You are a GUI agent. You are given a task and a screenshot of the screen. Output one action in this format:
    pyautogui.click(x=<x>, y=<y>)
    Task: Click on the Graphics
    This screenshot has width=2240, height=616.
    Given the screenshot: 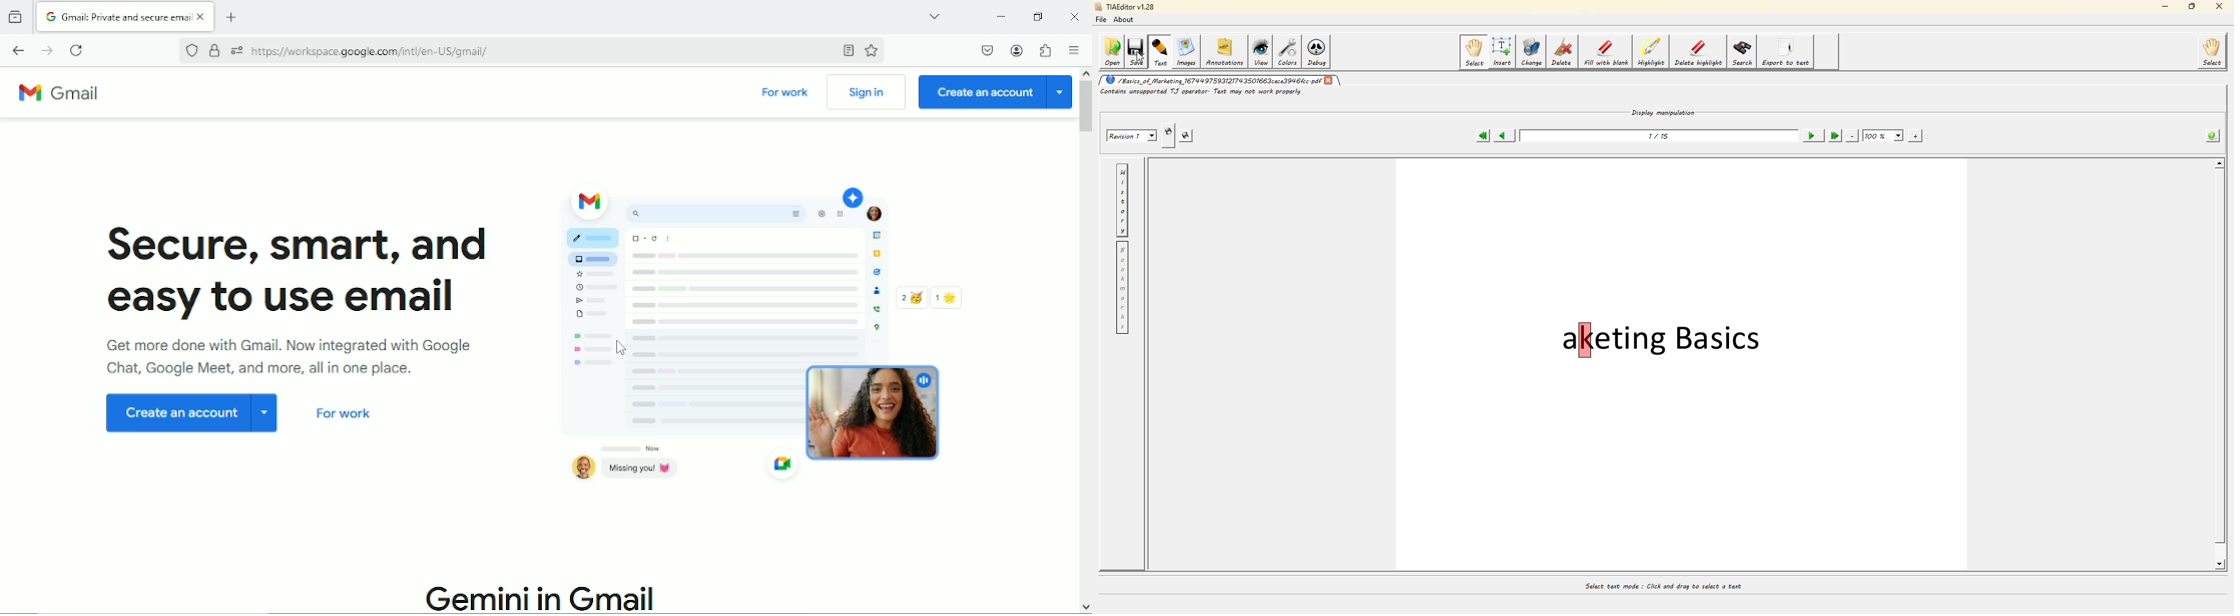 What is the action you would take?
    pyautogui.click(x=769, y=338)
    